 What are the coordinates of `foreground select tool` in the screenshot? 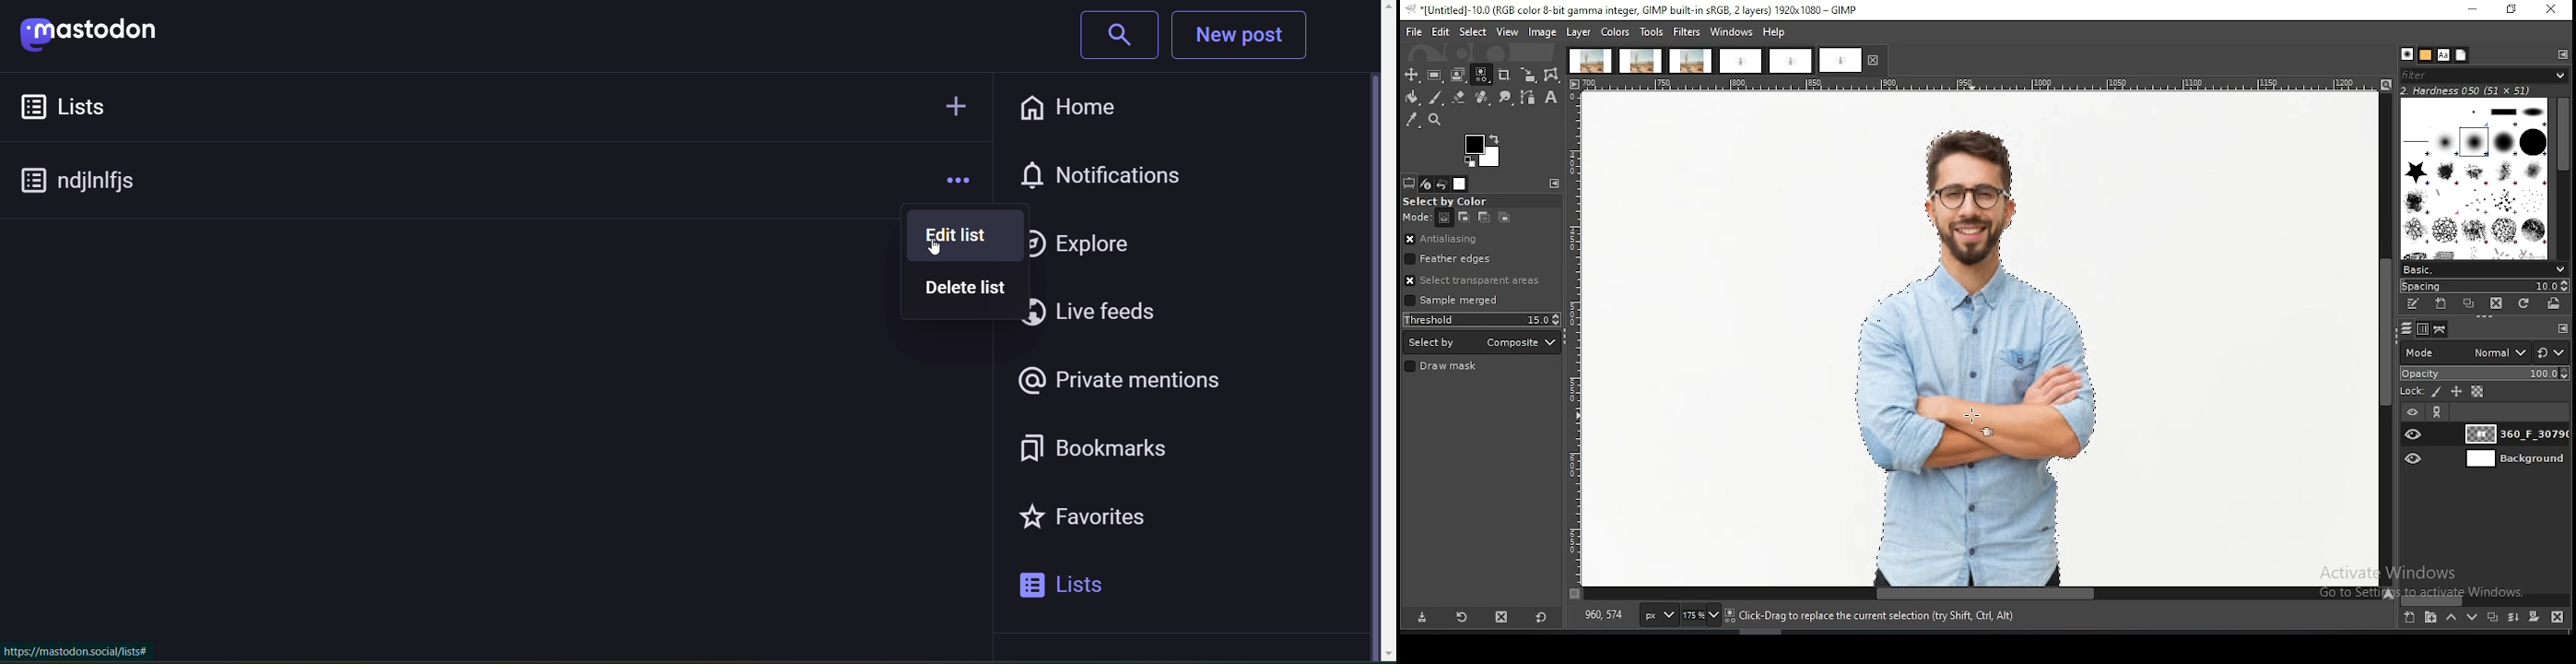 It's located at (1458, 75).